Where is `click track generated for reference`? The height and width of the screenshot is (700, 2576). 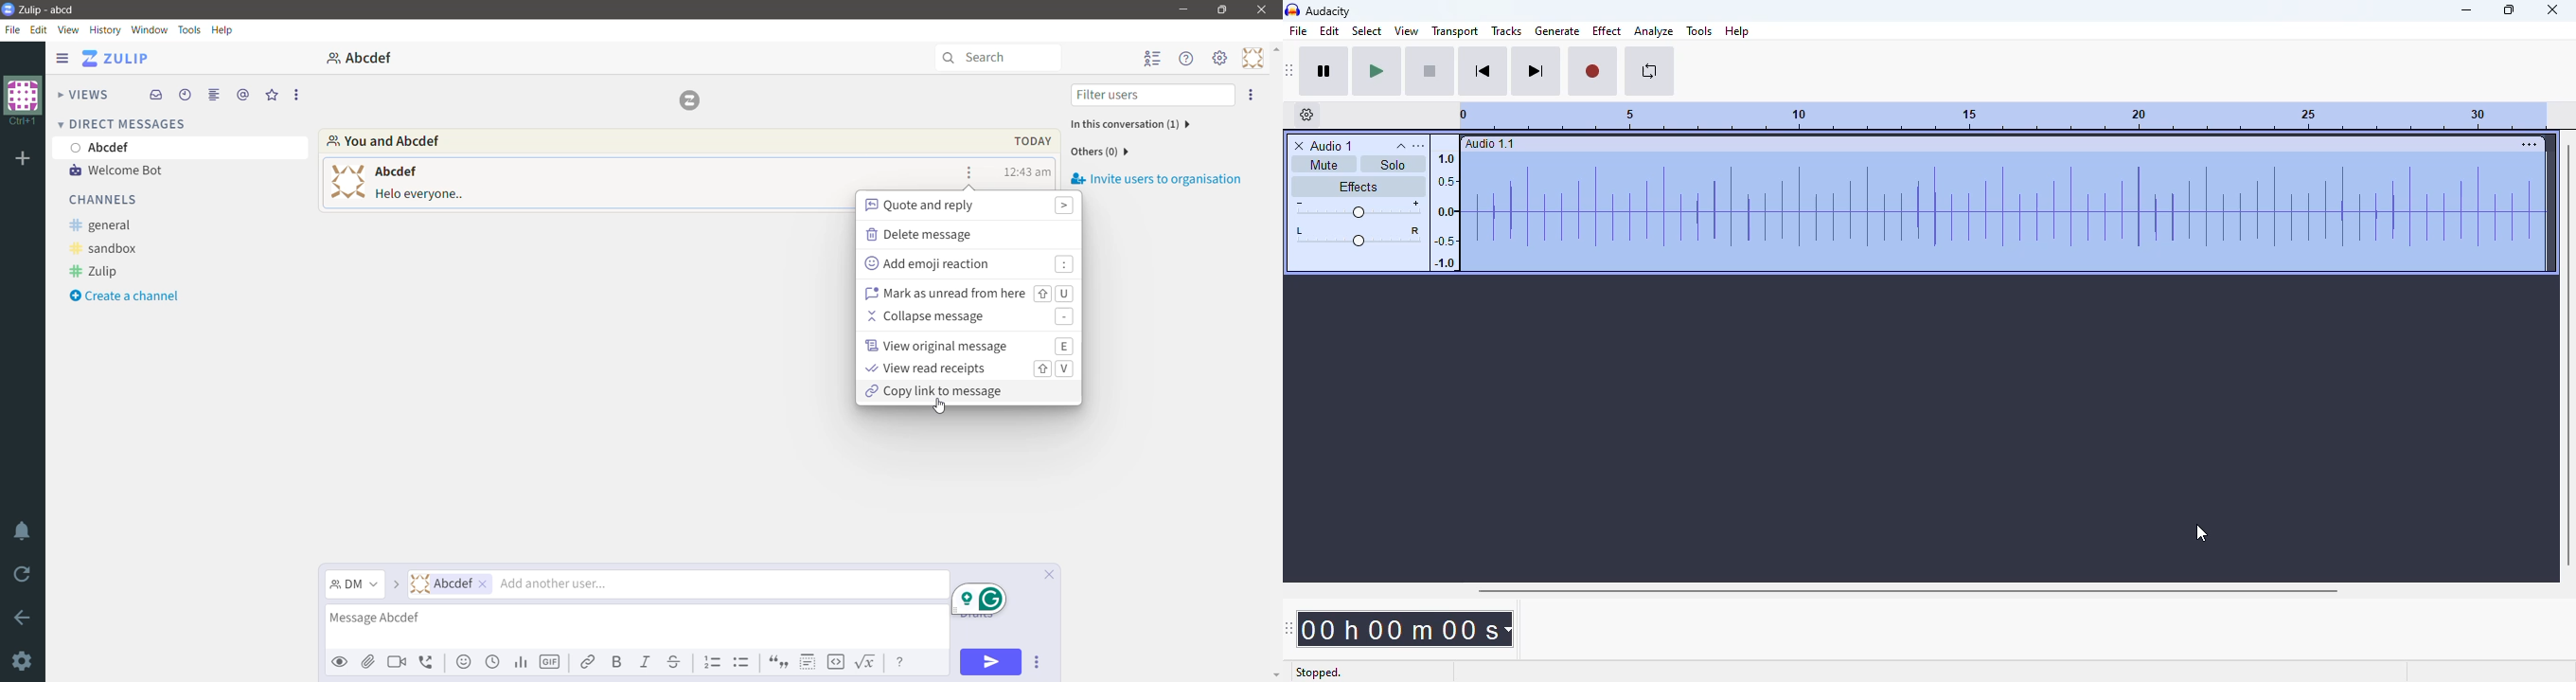 click track generated for reference is located at coordinates (2001, 213).